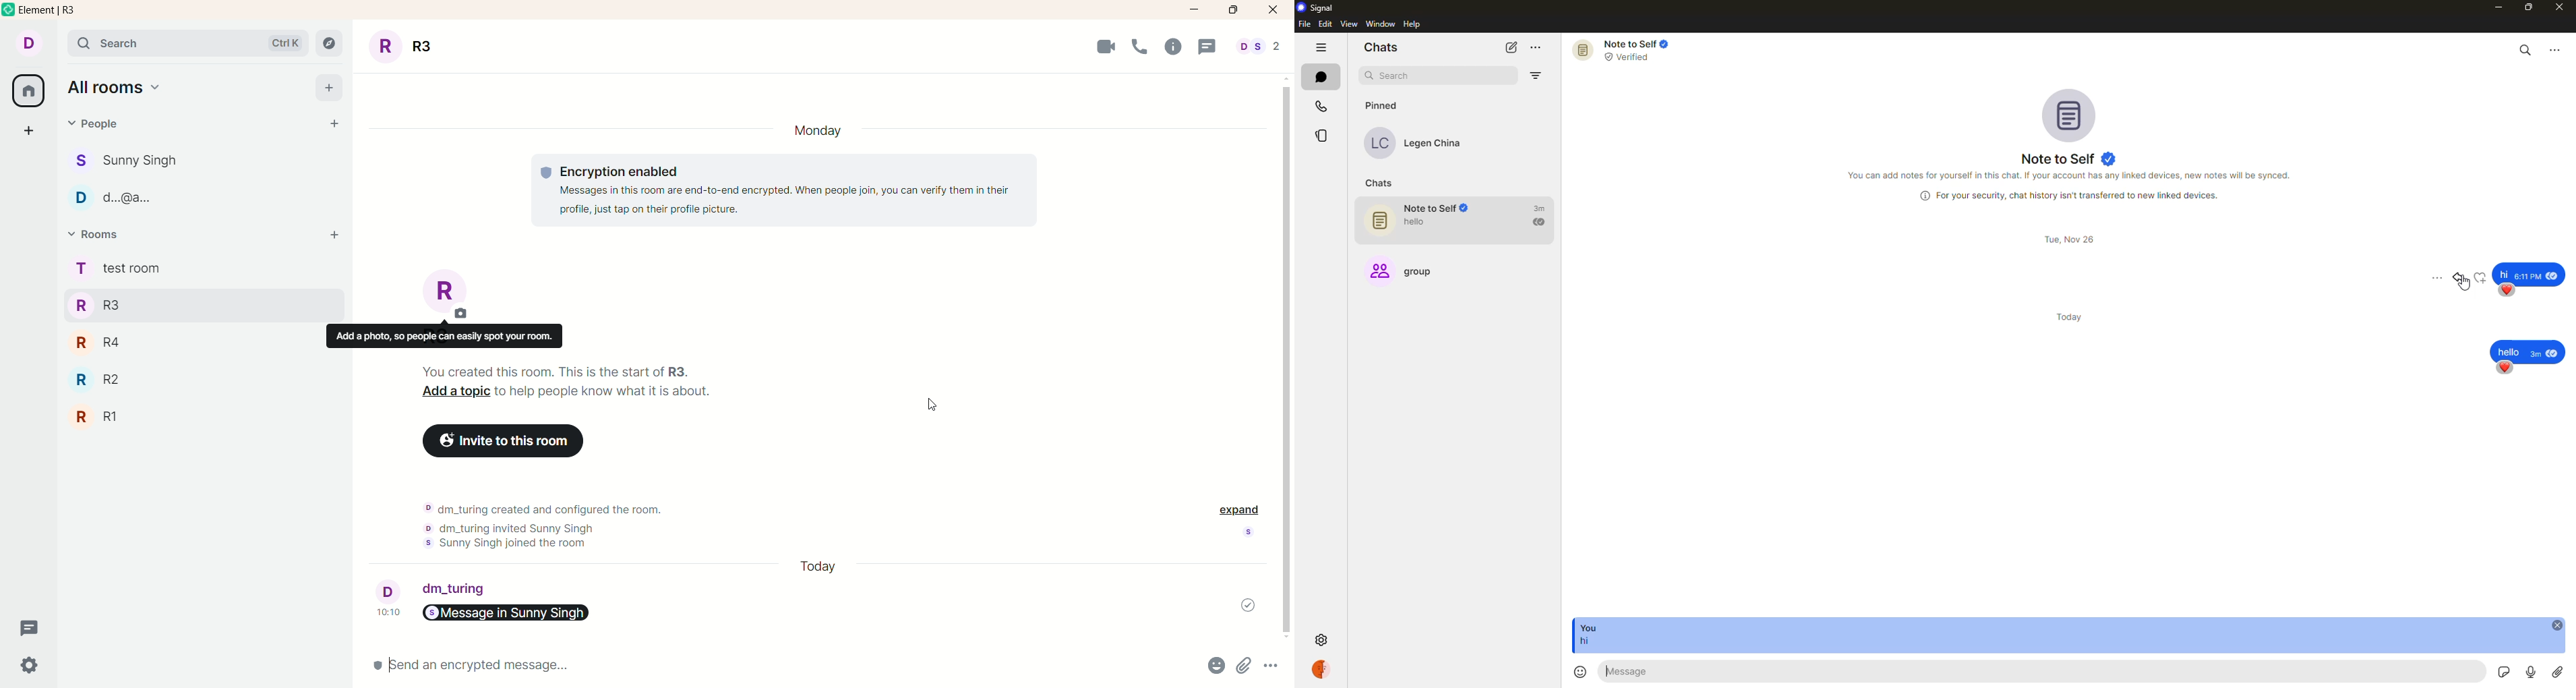 The width and height of the screenshot is (2576, 700). Describe the element at coordinates (2479, 277) in the screenshot. I see `reaction` at that location.